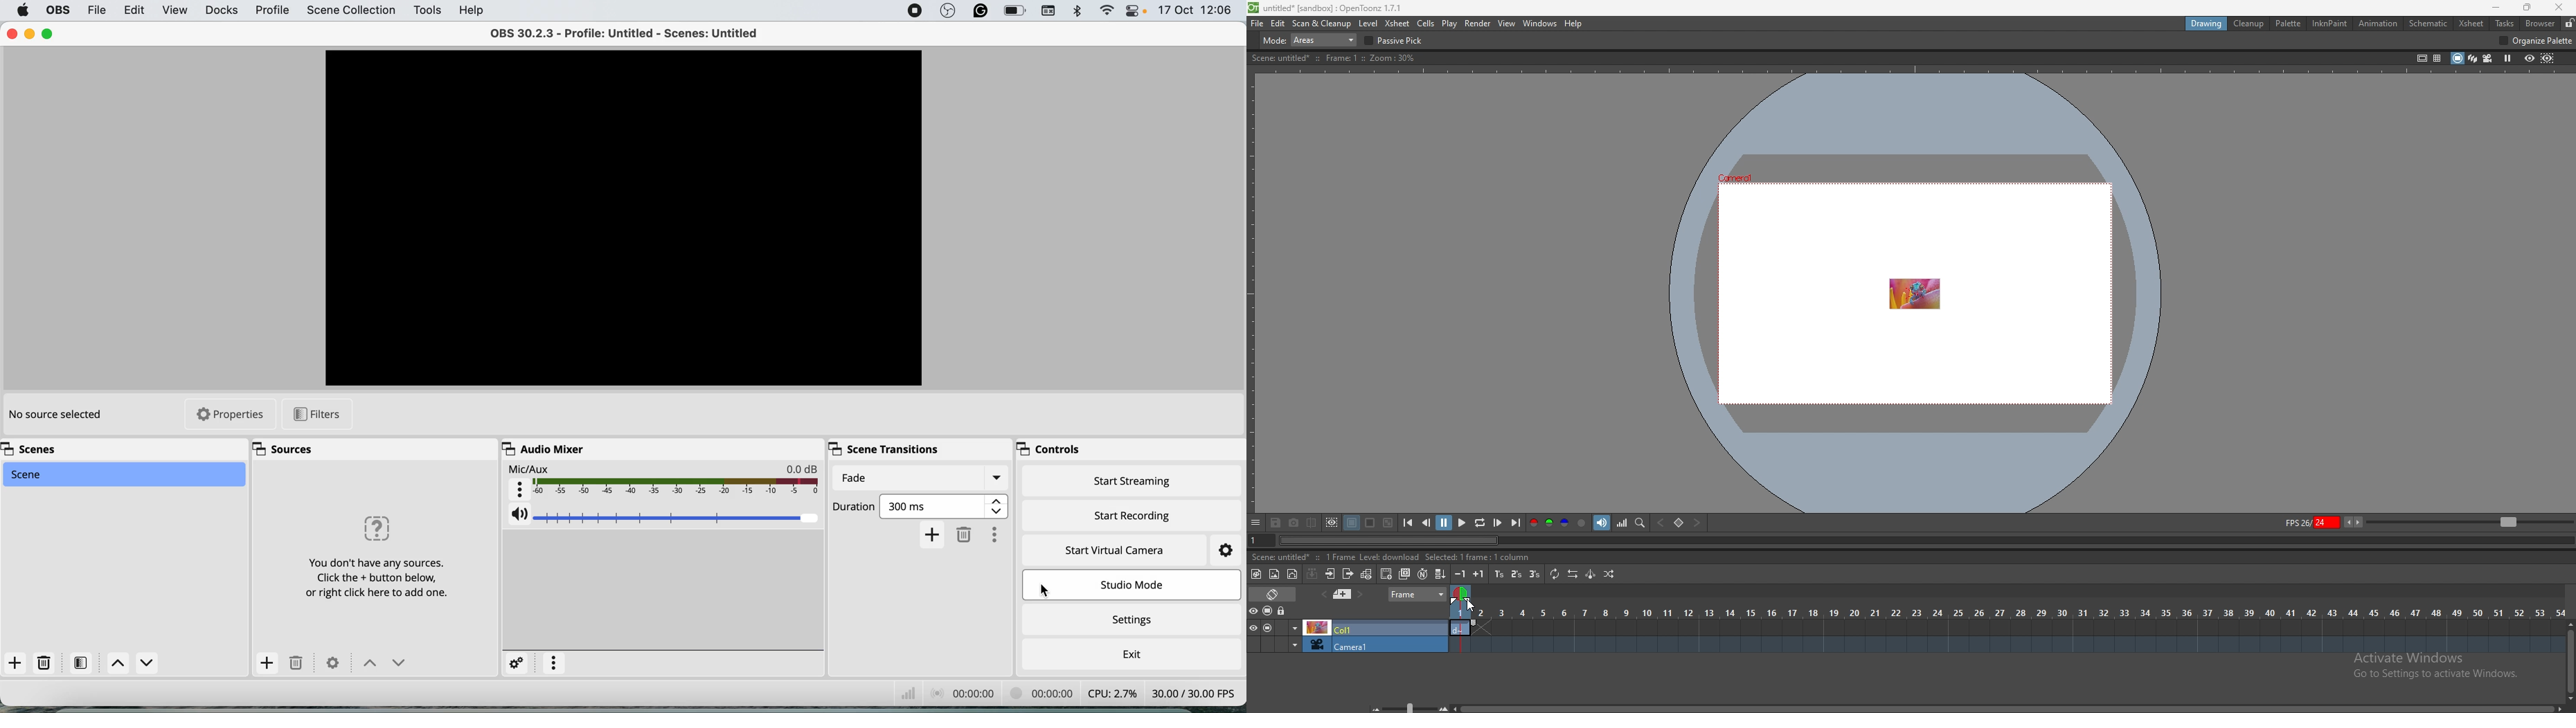 Image resolution: width=2576 pixels, height=728 pixels. I want to click on file, so click(96, 11).